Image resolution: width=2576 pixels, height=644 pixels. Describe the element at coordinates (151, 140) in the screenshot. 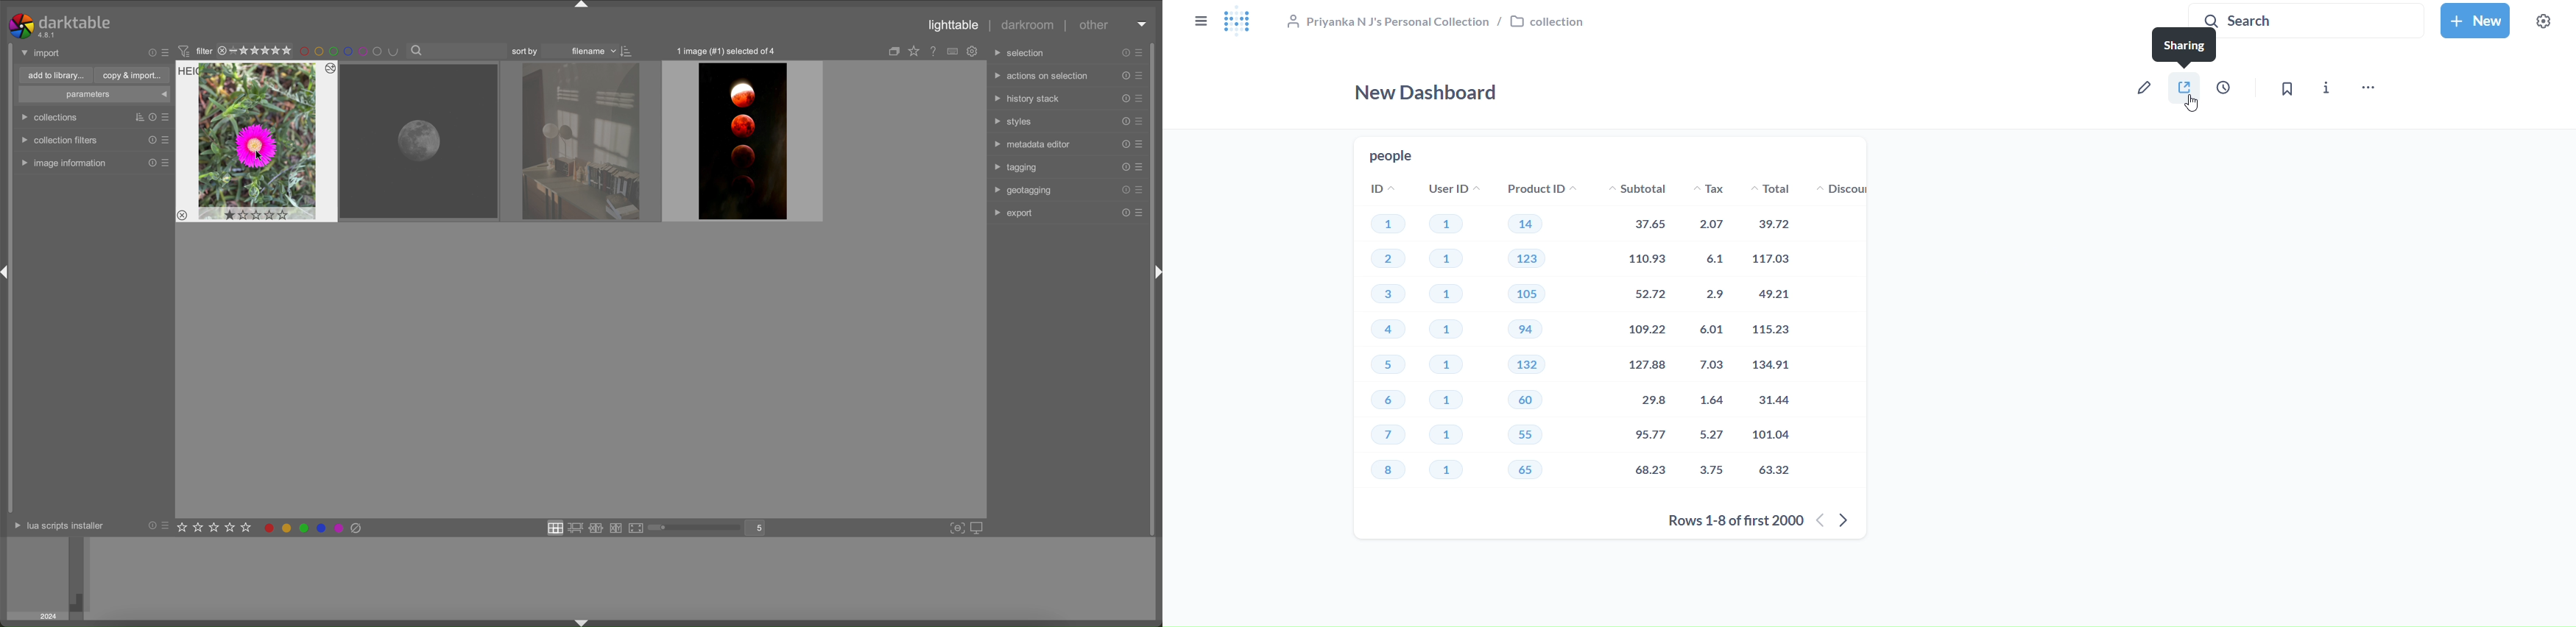

I see `reset presets` at that location.